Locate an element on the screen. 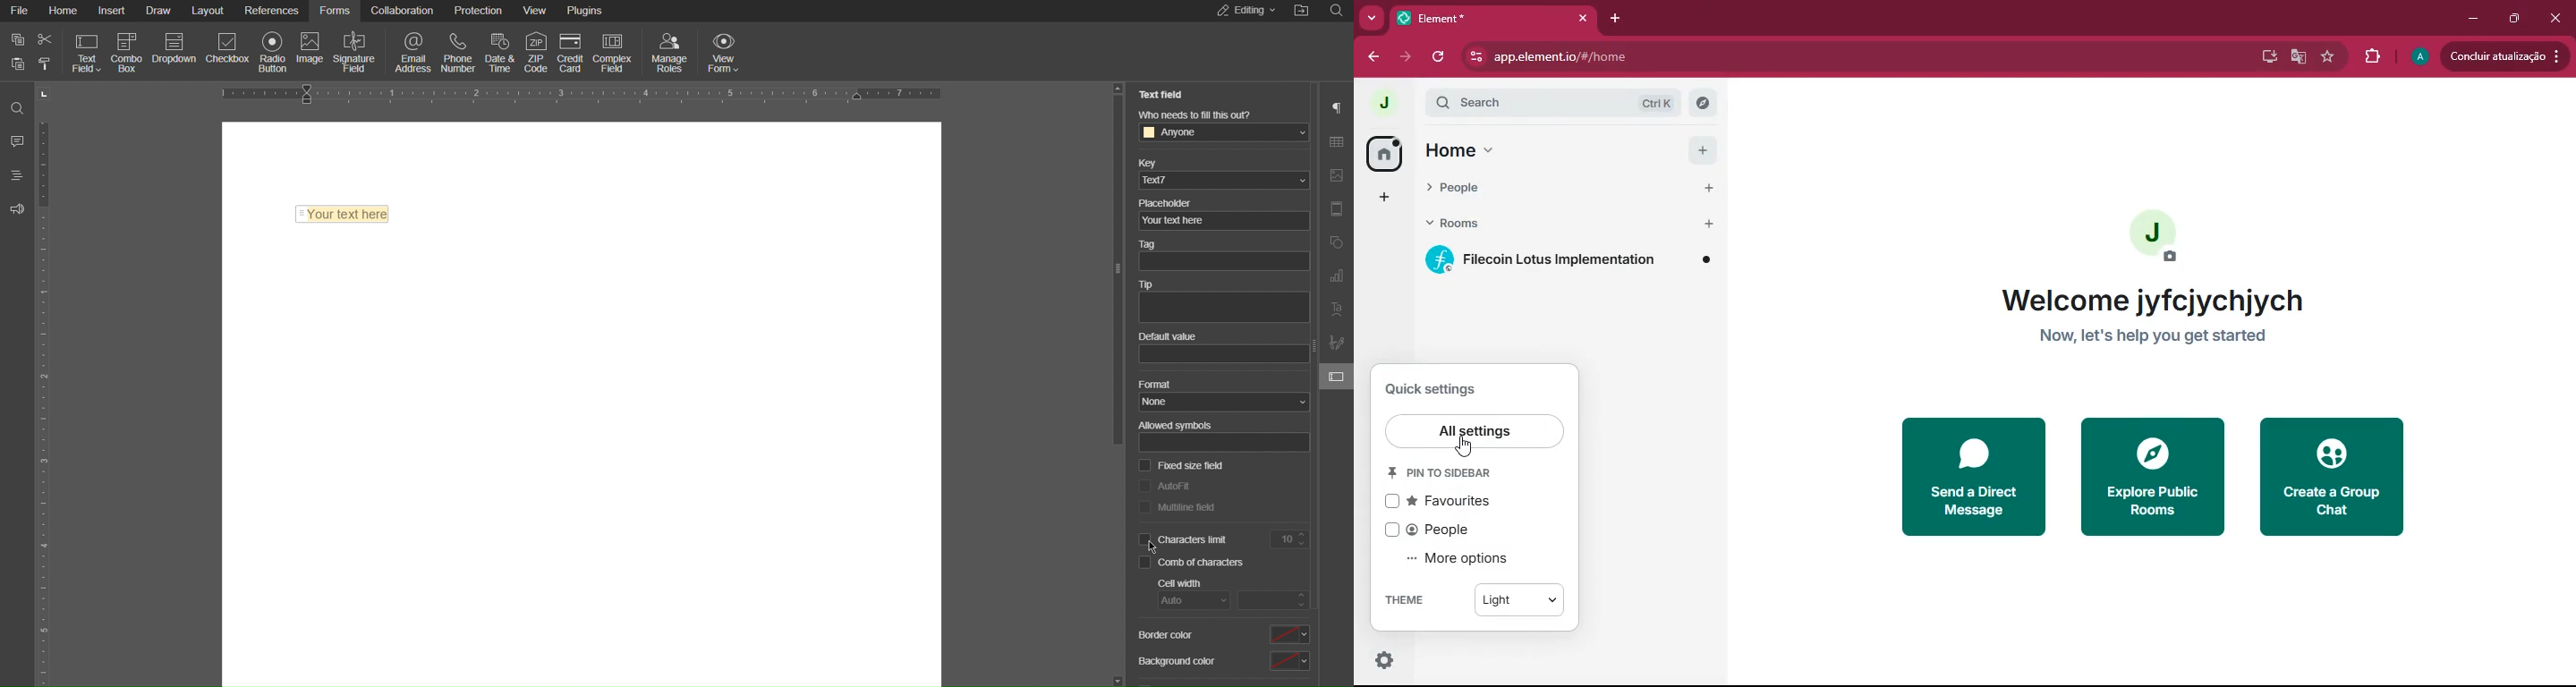  update is located at coordinates (2504, 58).